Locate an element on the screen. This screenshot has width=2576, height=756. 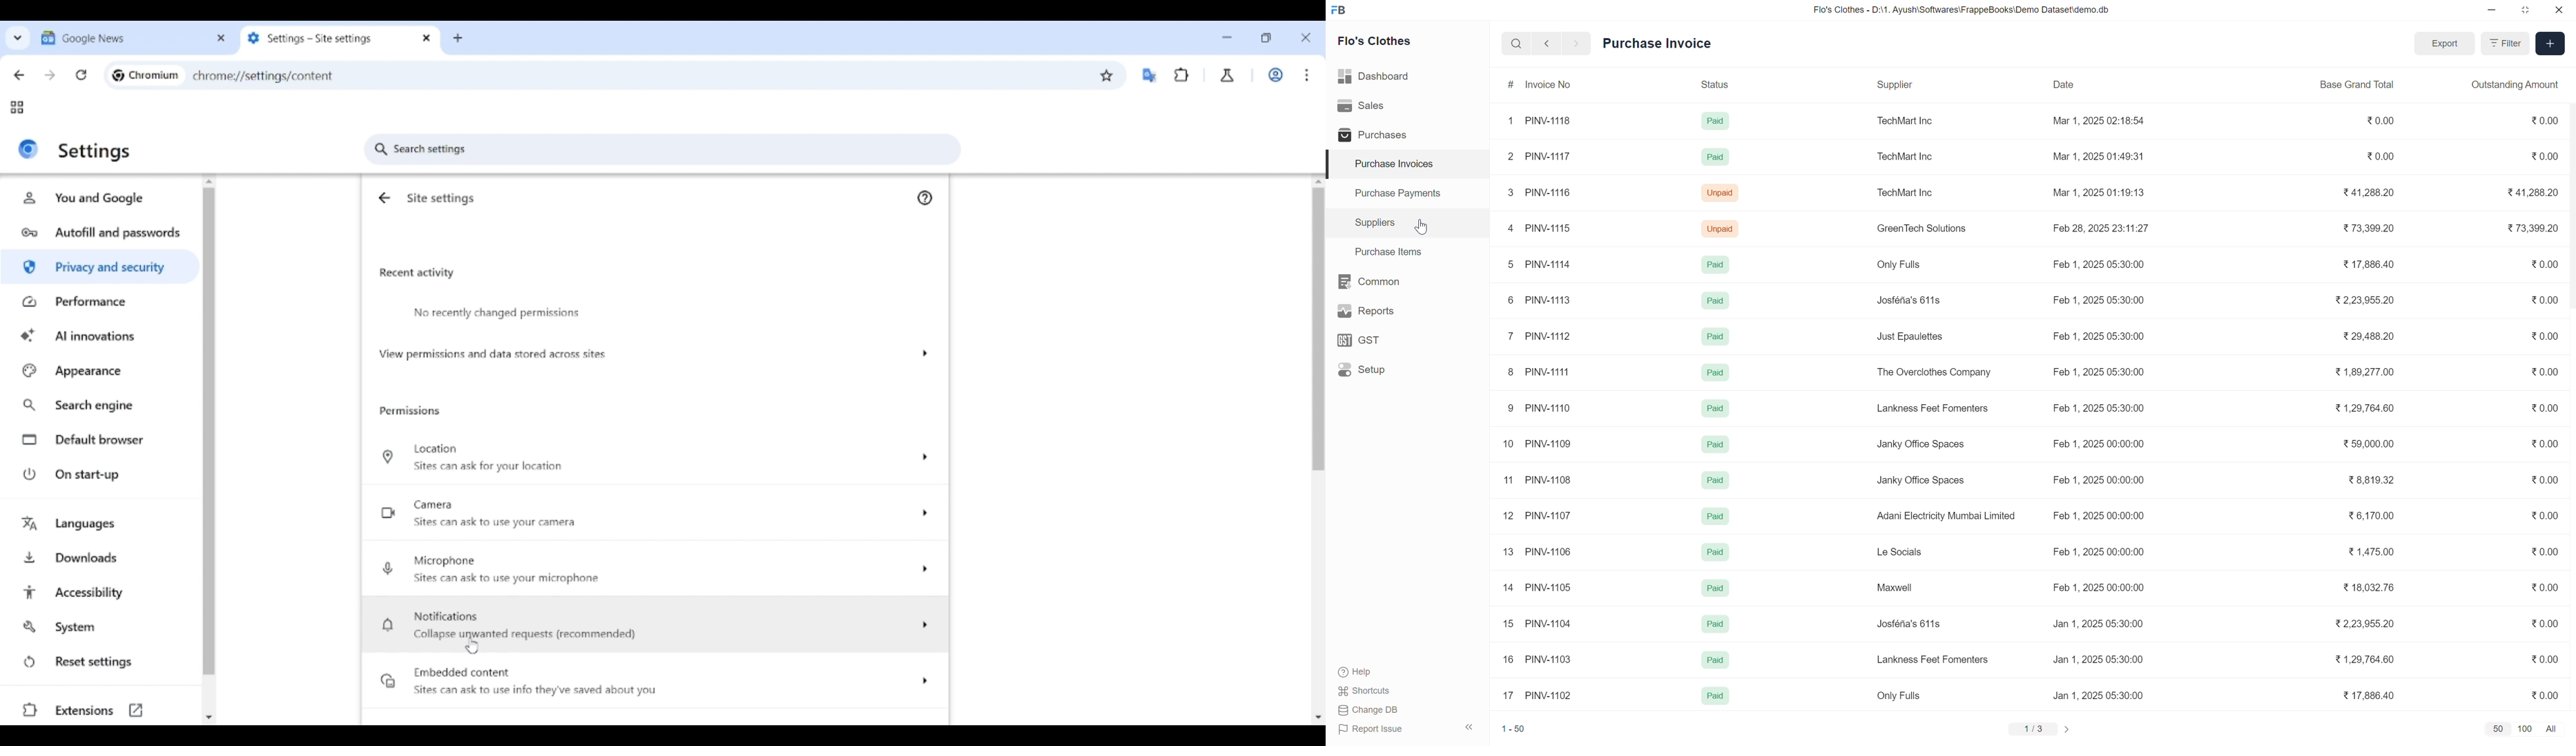
Permissions is located at coordinates (409, 411).